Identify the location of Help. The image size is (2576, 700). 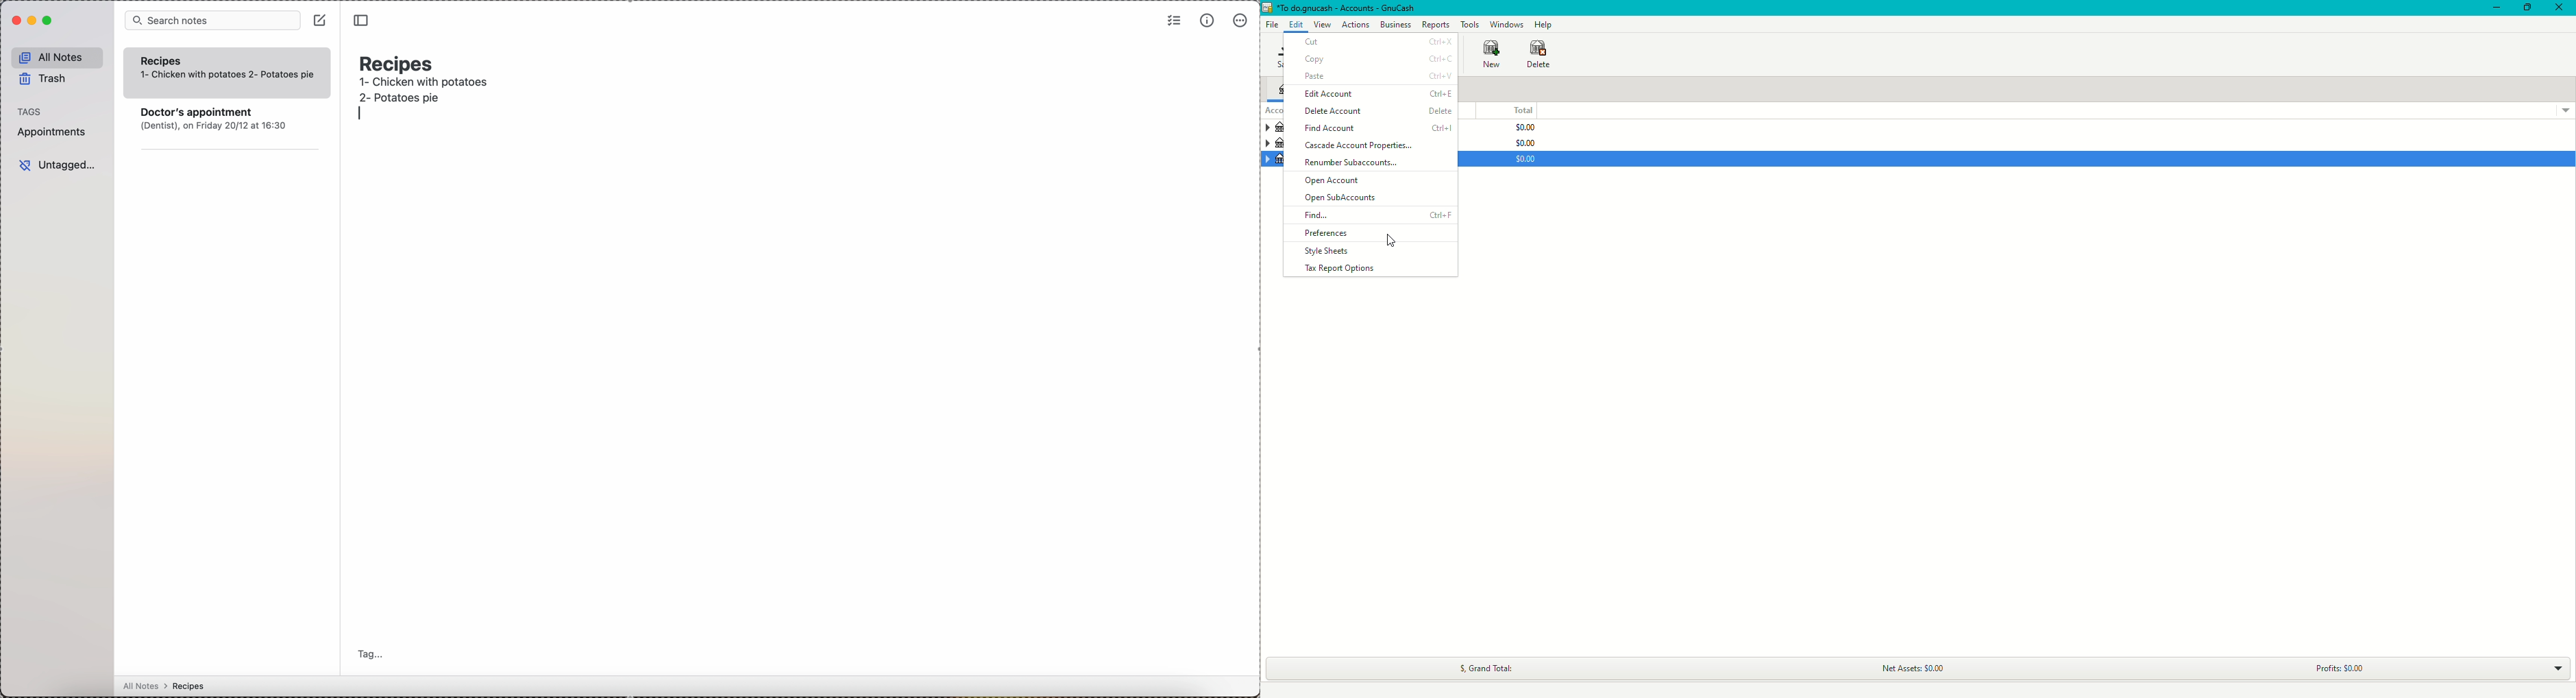
(1544, 24).